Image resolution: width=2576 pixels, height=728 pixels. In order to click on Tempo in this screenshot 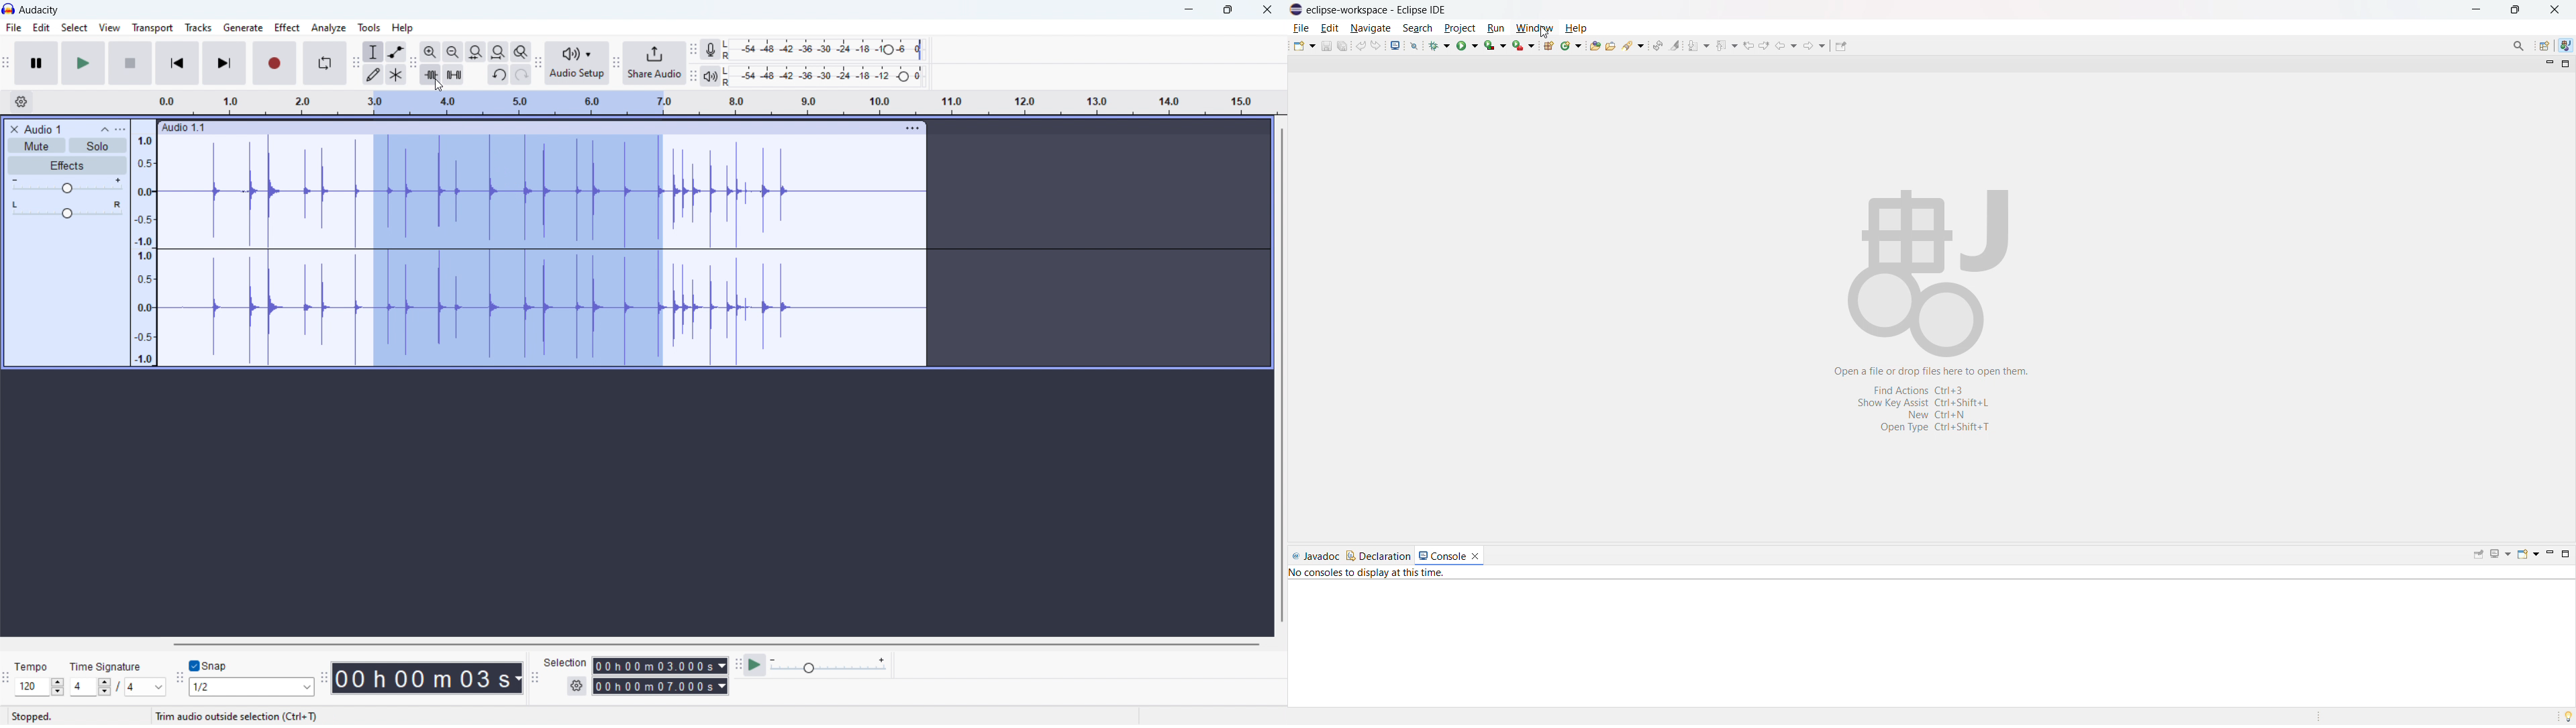, I will do `click(35, 665)`.